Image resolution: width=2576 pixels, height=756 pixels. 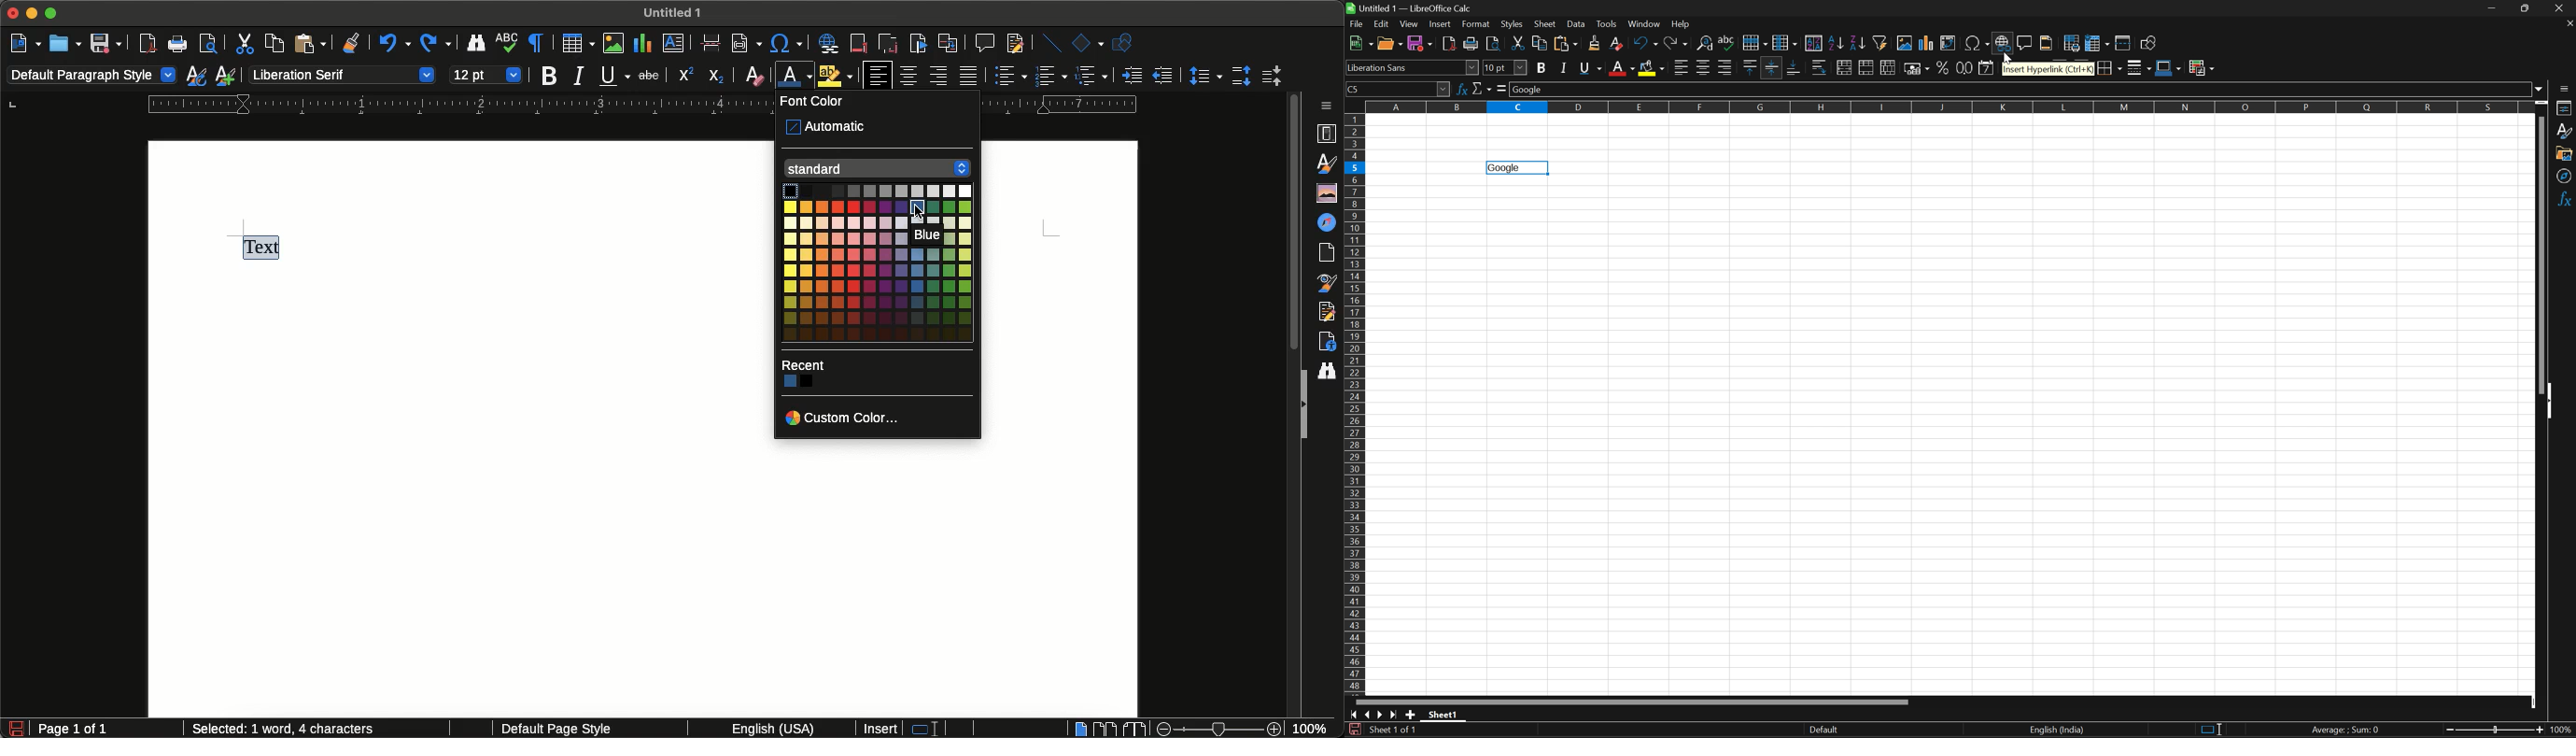 What do you see at coordinates (435, 44) in the screenshot?
I see `Redo` at bounding box center [435, 44].